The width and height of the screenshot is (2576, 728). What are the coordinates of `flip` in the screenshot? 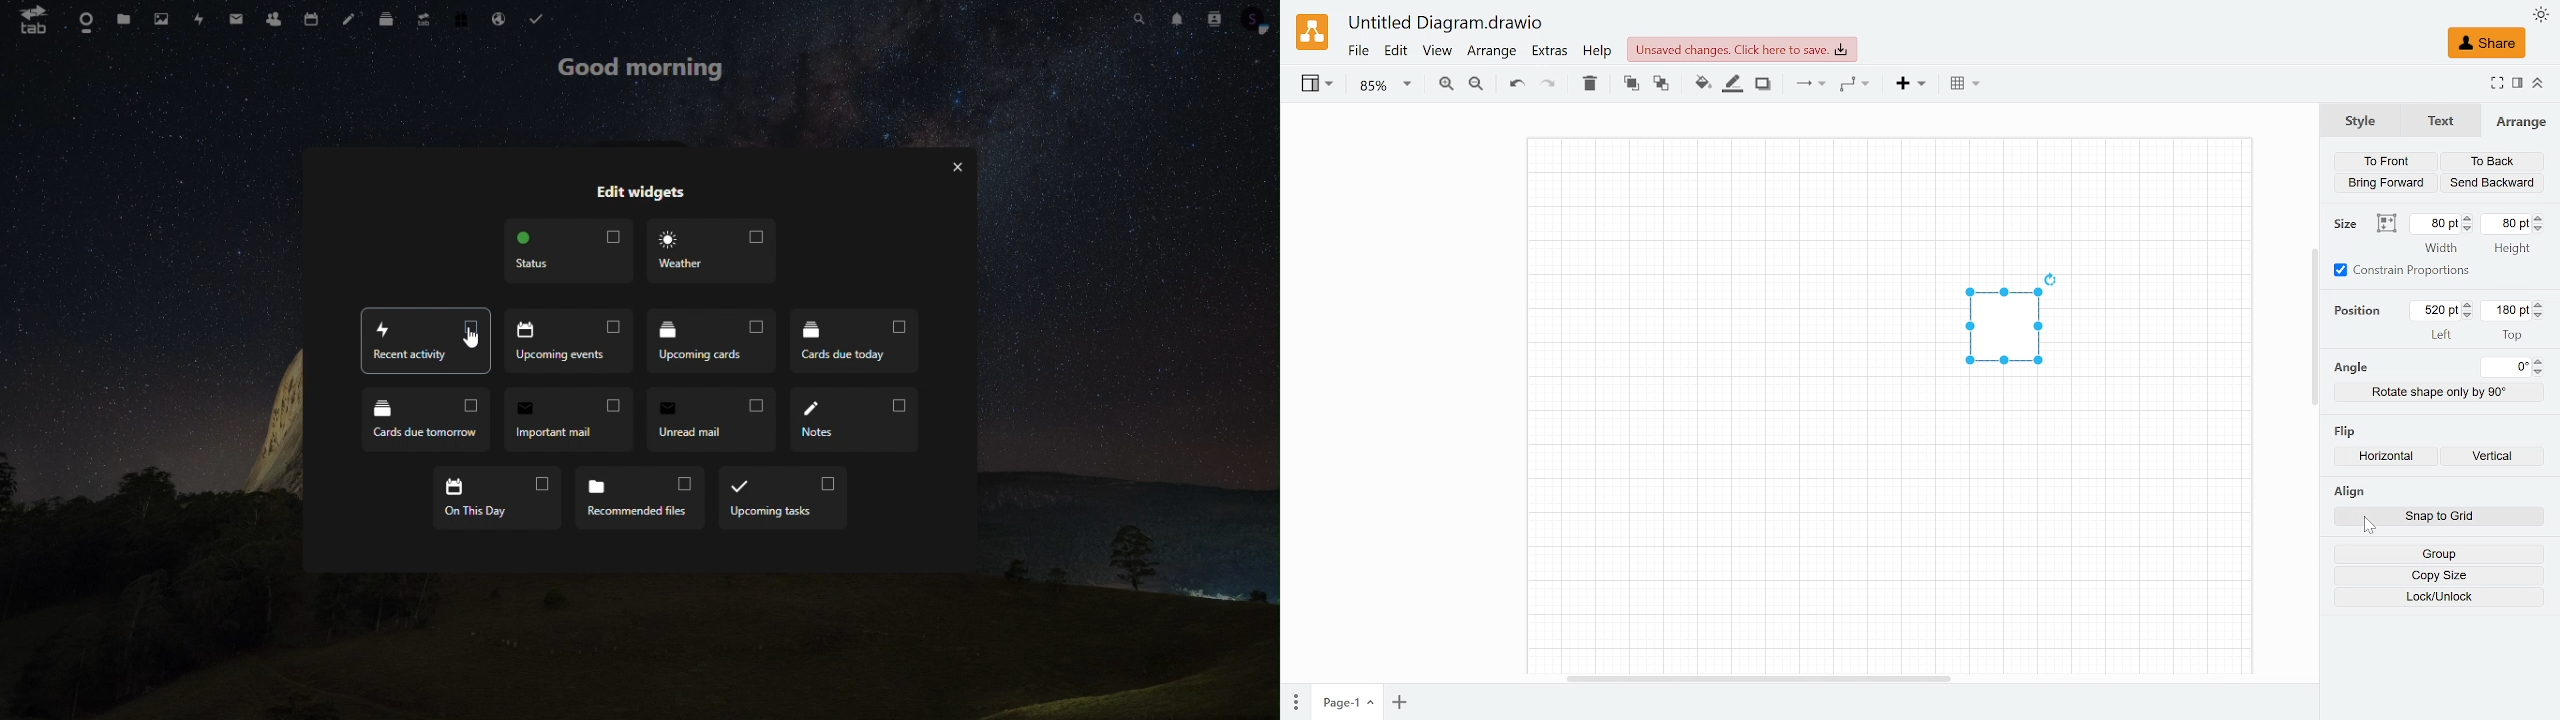 It's located at (2347, 429).